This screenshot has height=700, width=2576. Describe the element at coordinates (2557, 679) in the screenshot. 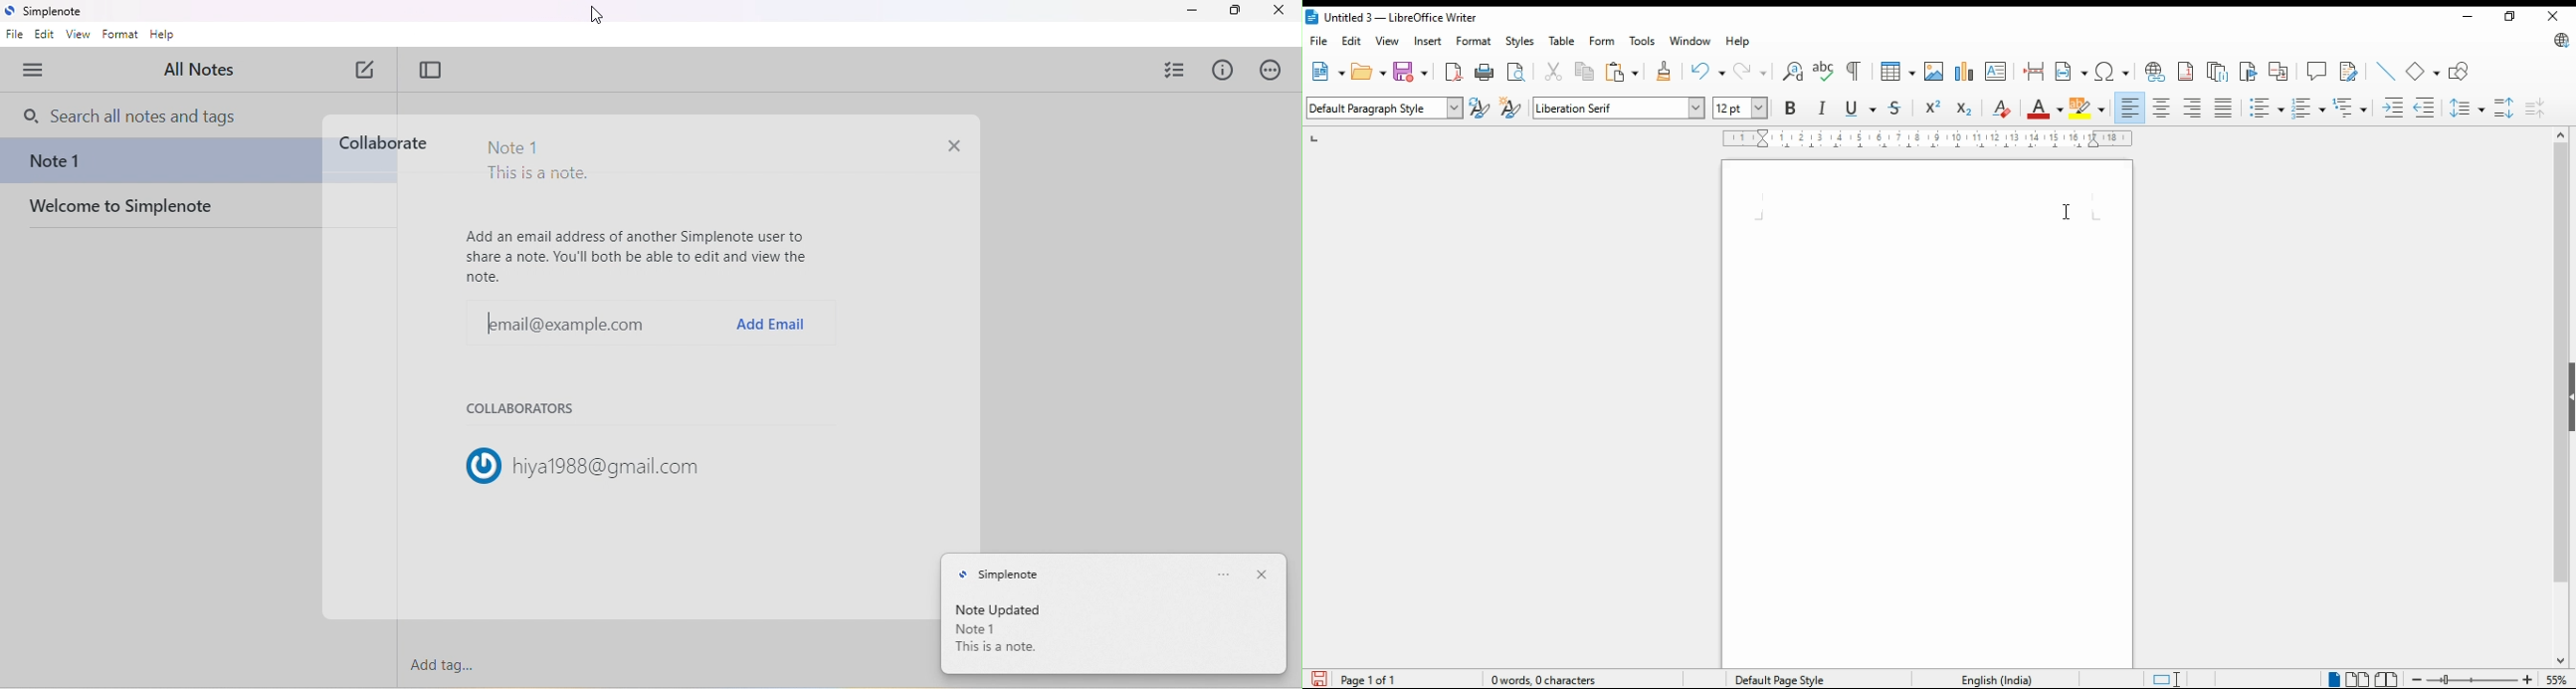

I see `zoom factor` at that location.